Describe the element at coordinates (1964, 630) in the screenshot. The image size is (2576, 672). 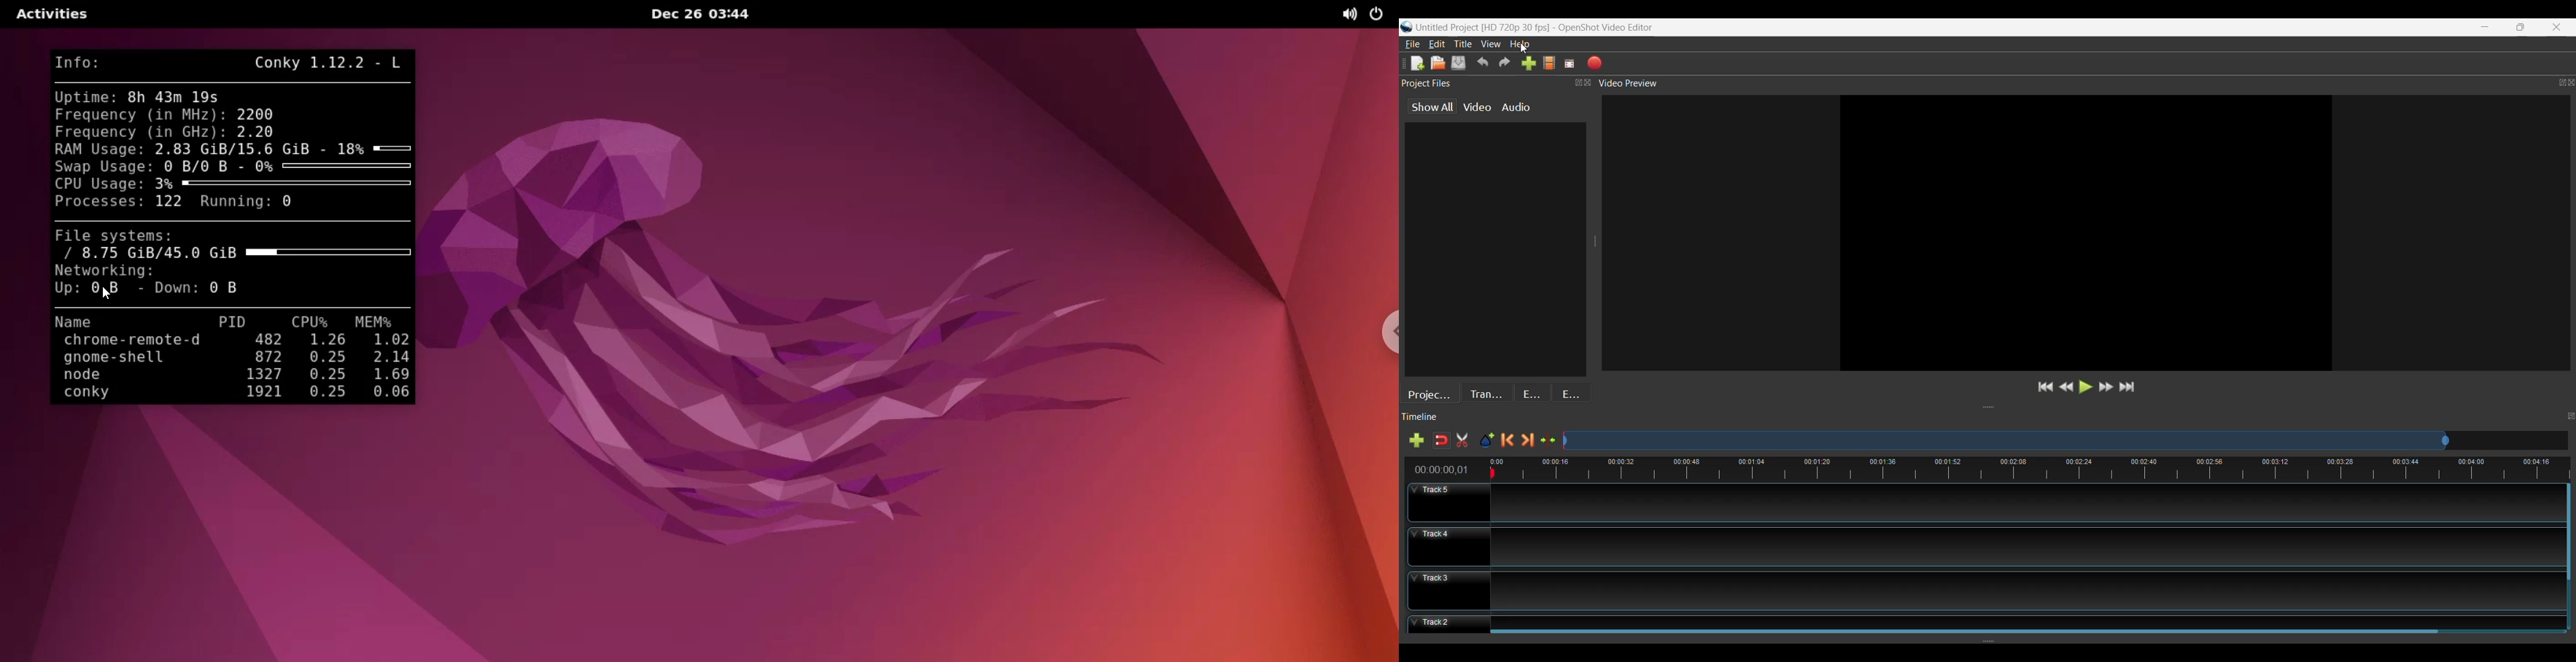
I see `Horizontal Scroll bar` at that location.